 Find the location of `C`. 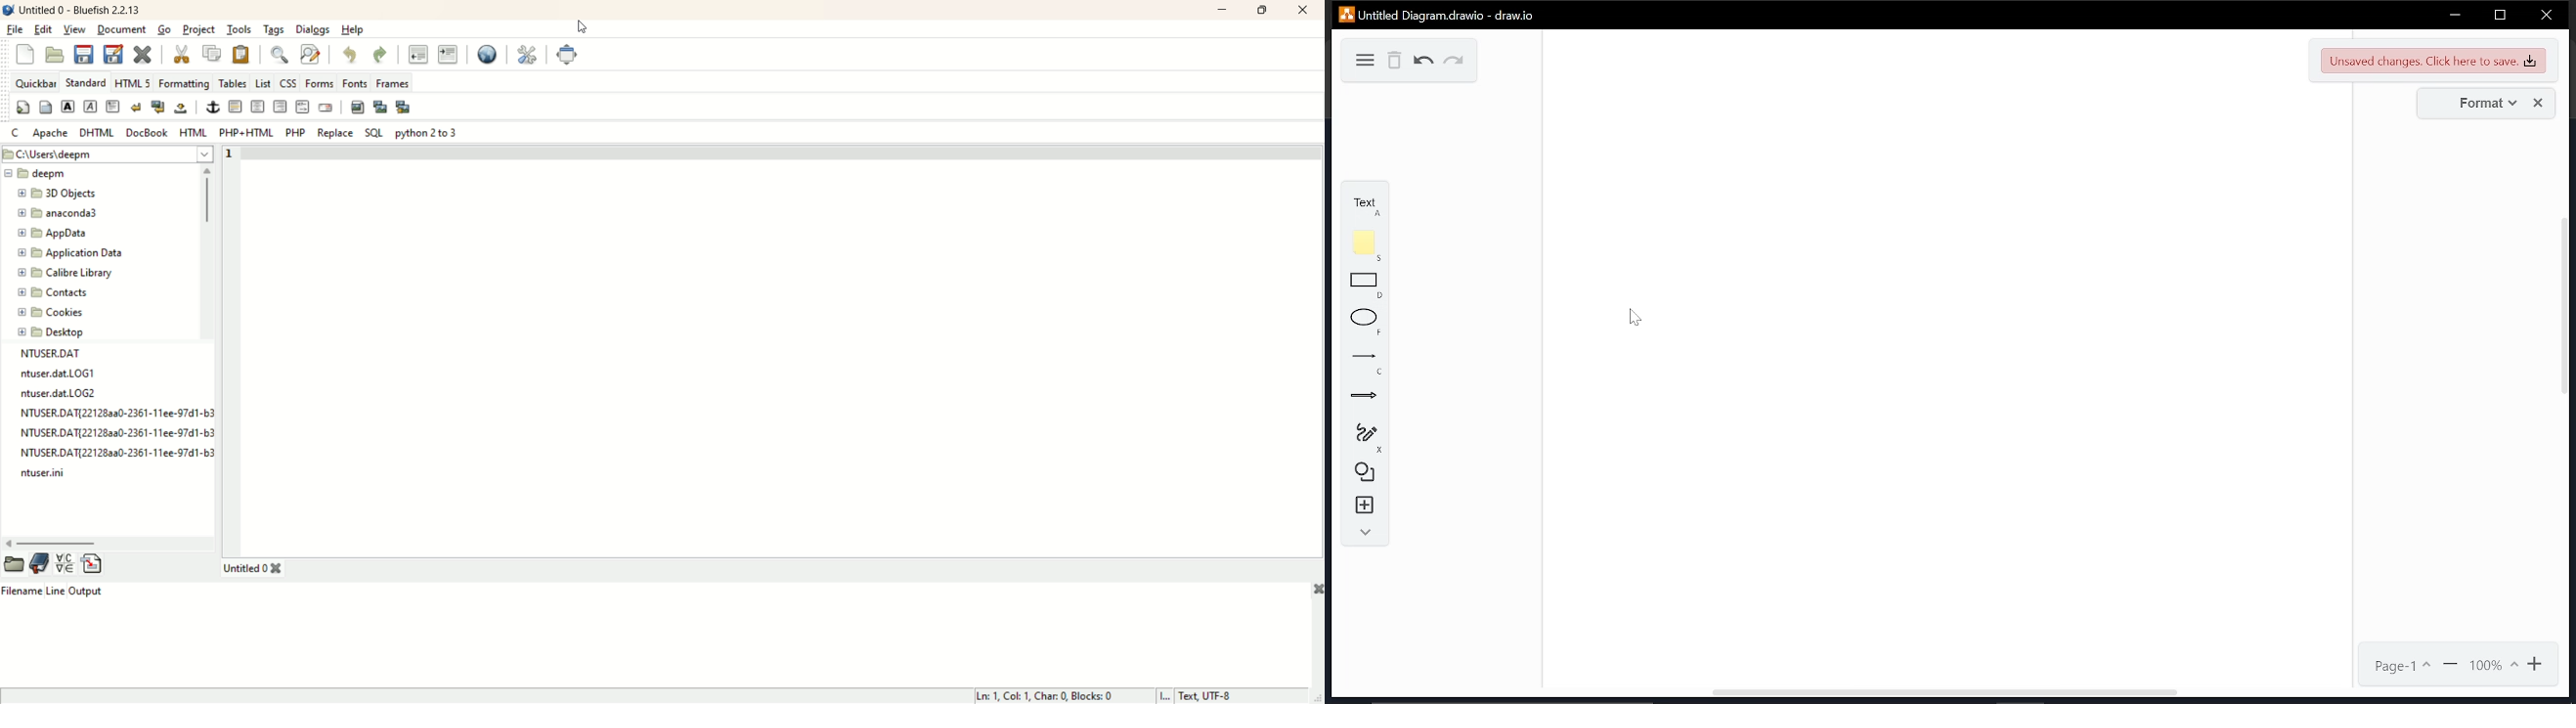

C is located at coordinates (17, 133).